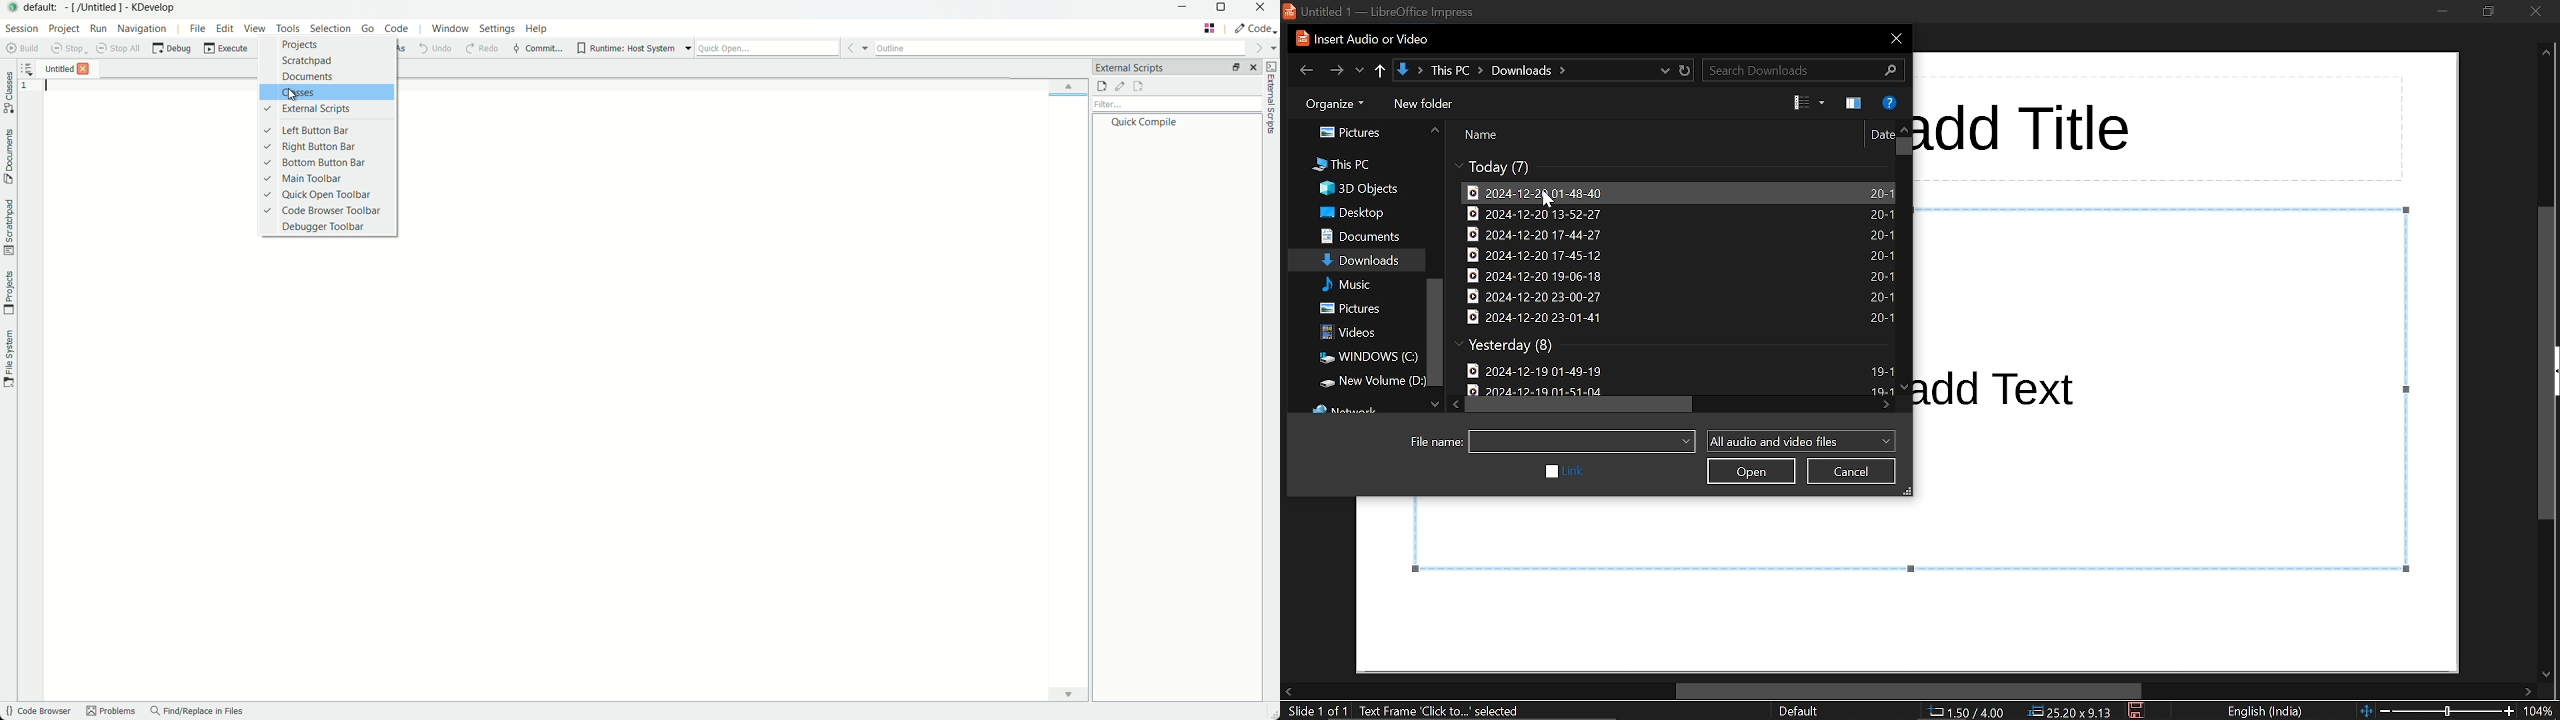  I want to click on restore down, so click(2486, 13).